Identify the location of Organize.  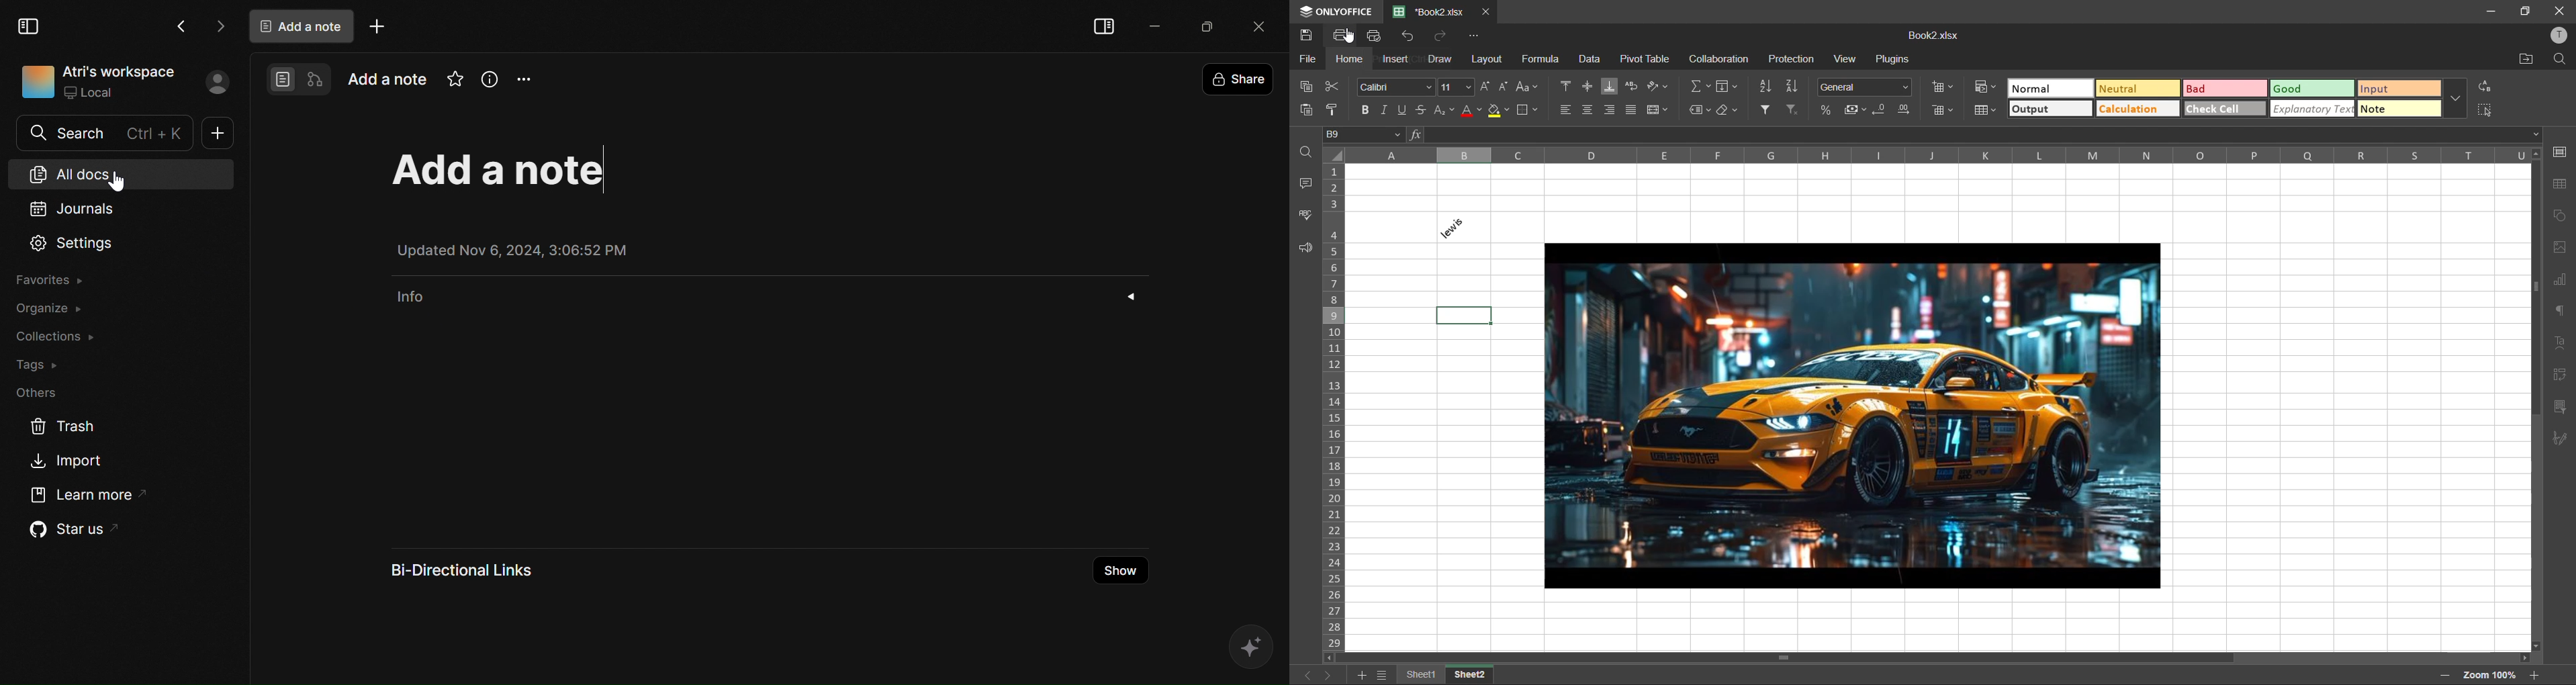
(55, 309).